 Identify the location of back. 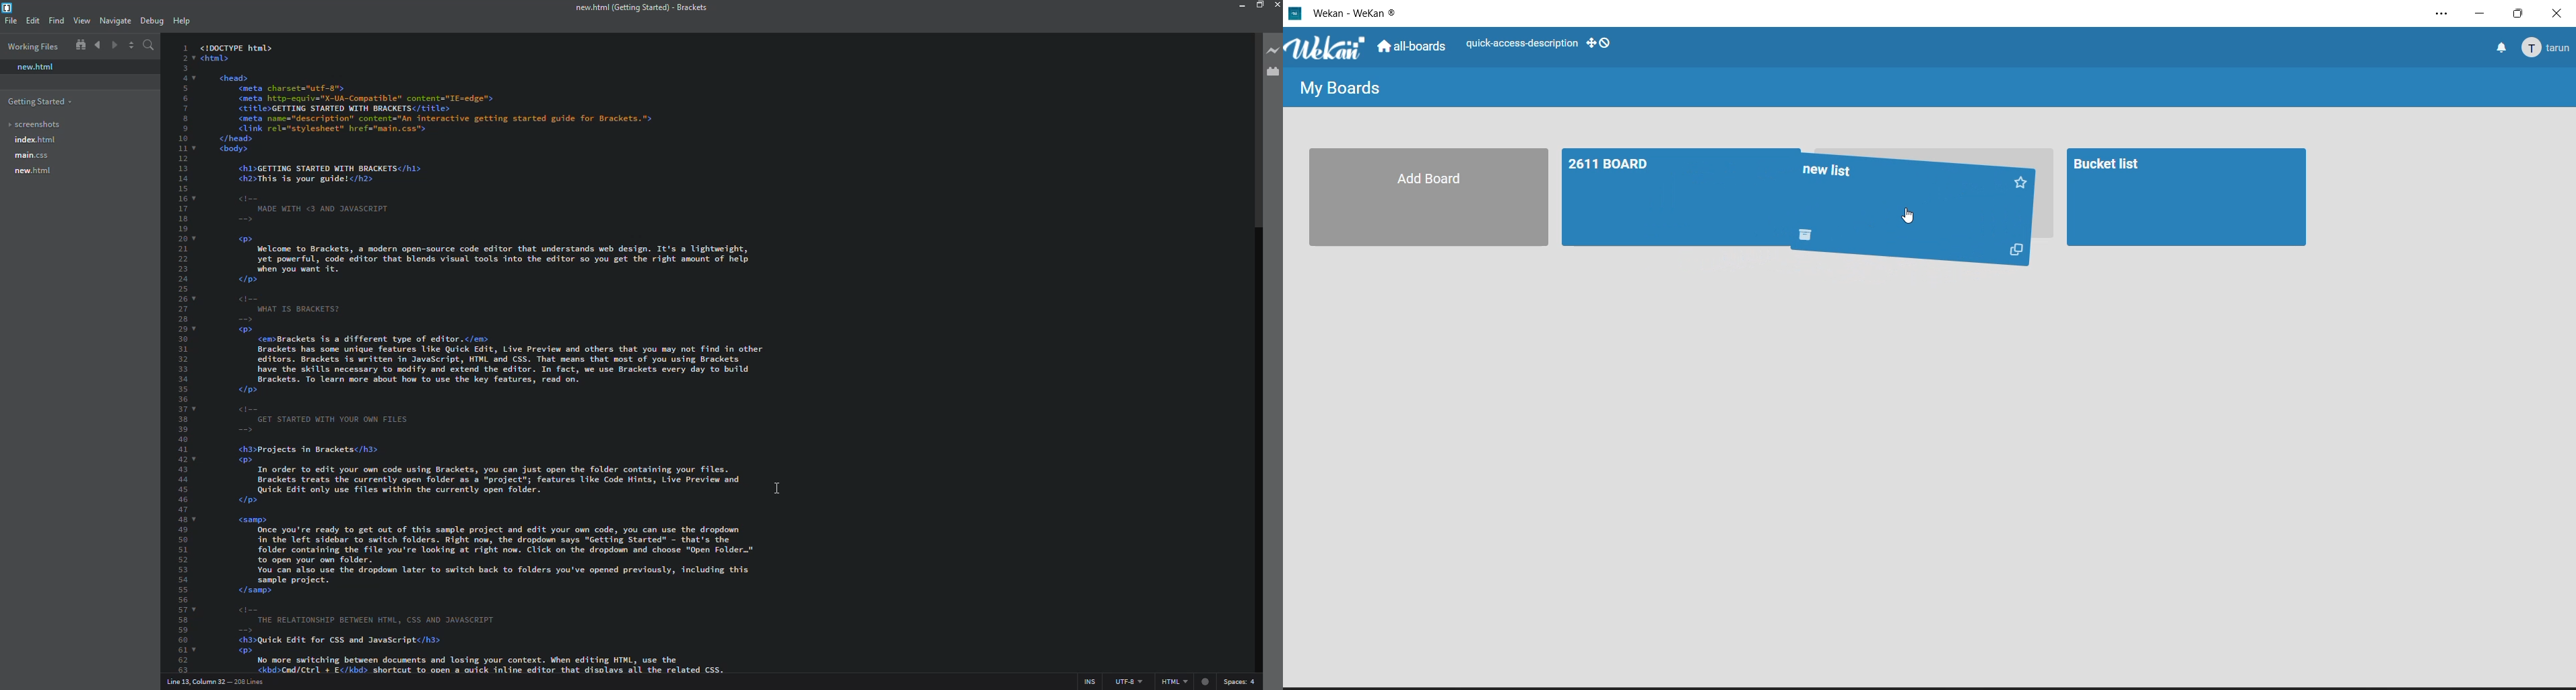
(97, 45).